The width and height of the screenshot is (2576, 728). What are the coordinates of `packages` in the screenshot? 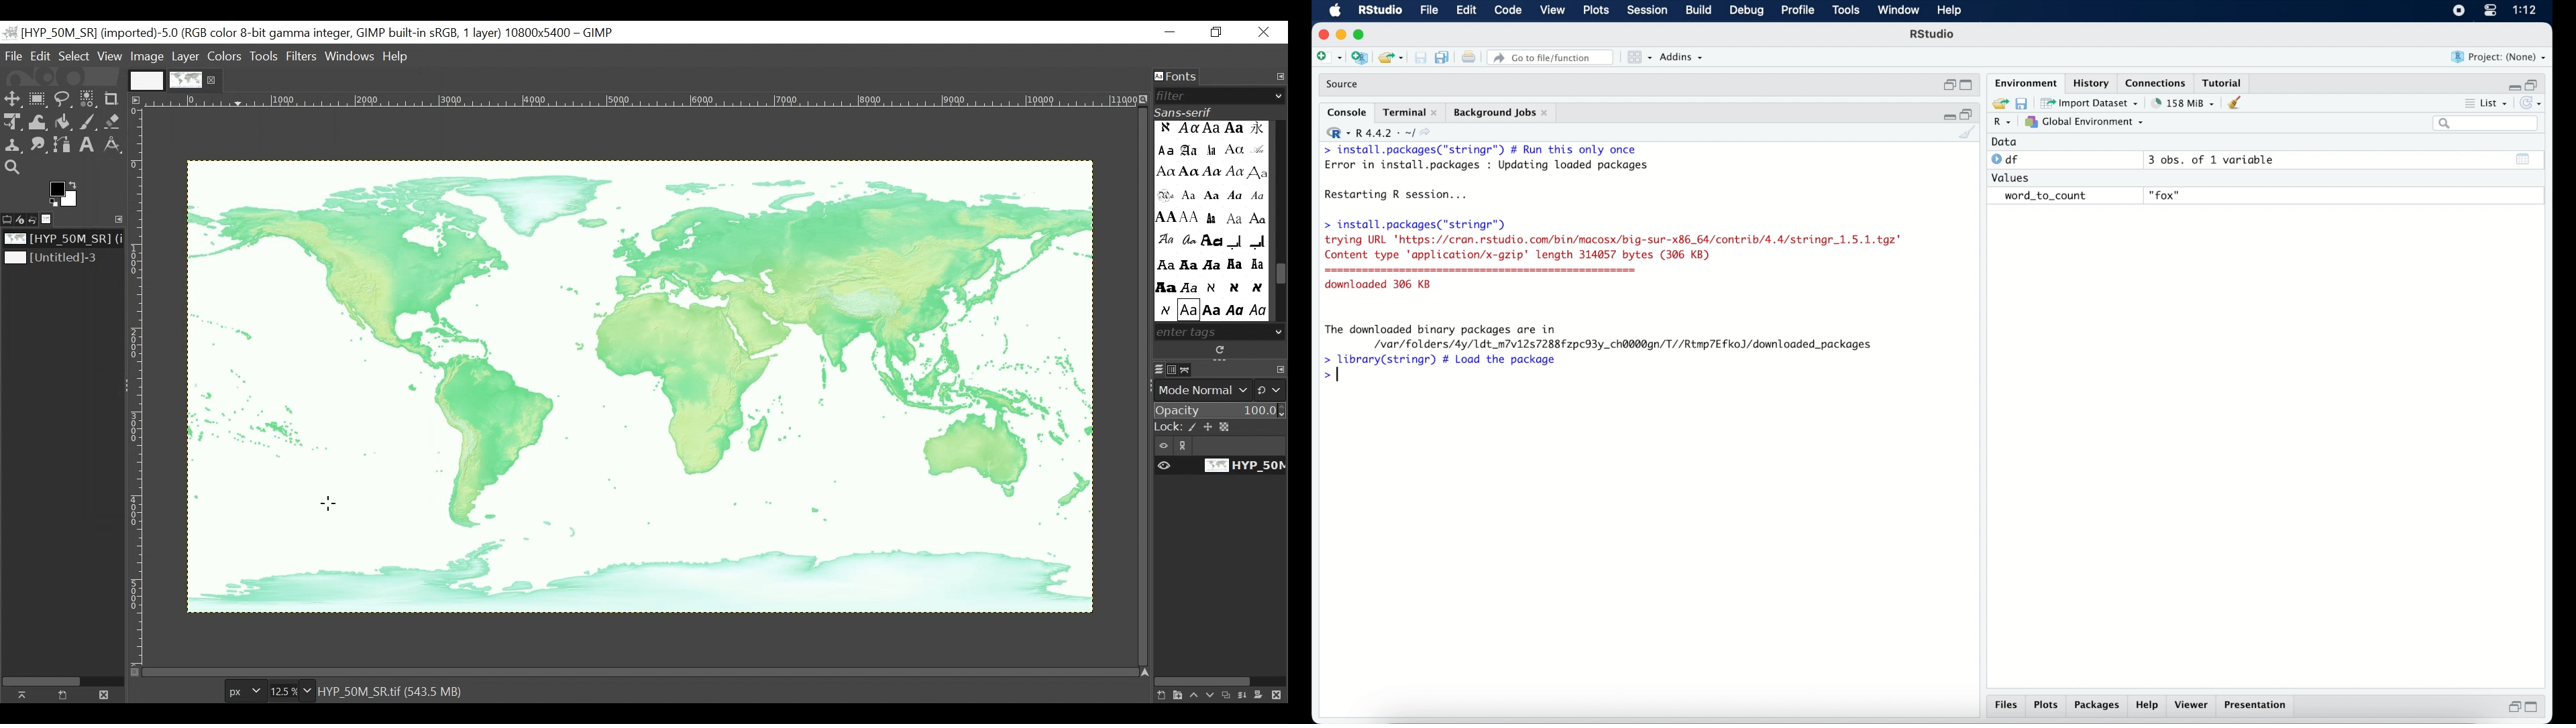 It's located at (2097, 706).